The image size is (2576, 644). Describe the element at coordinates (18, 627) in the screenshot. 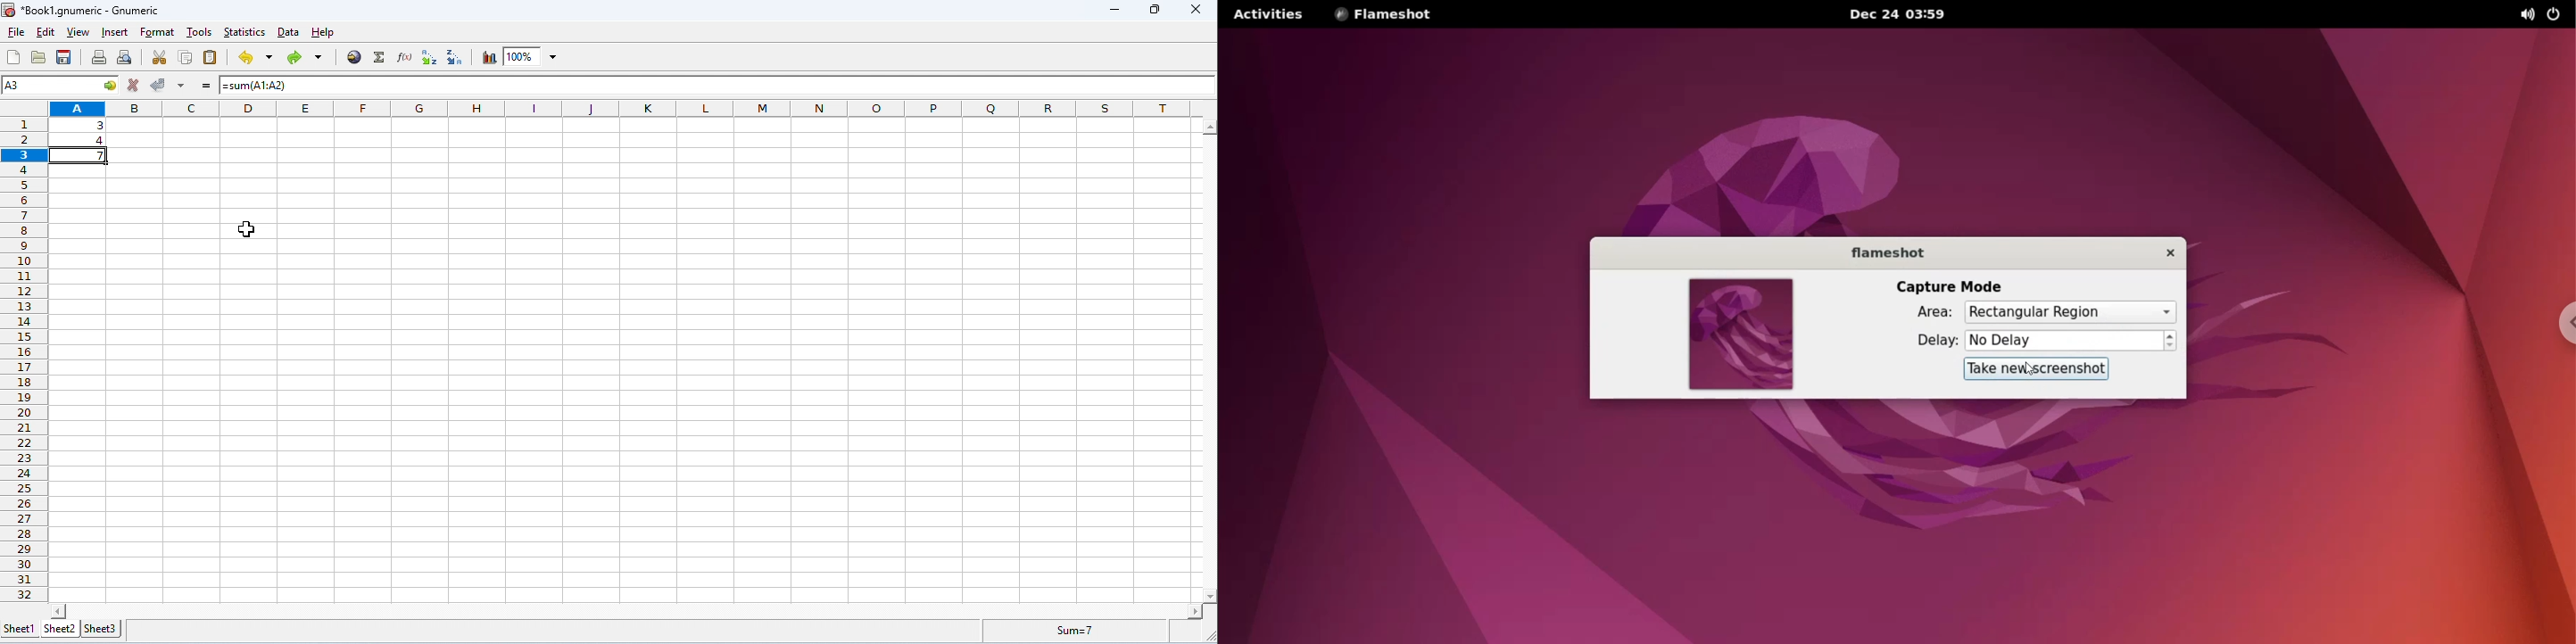

I see `sheet 1` at that location.